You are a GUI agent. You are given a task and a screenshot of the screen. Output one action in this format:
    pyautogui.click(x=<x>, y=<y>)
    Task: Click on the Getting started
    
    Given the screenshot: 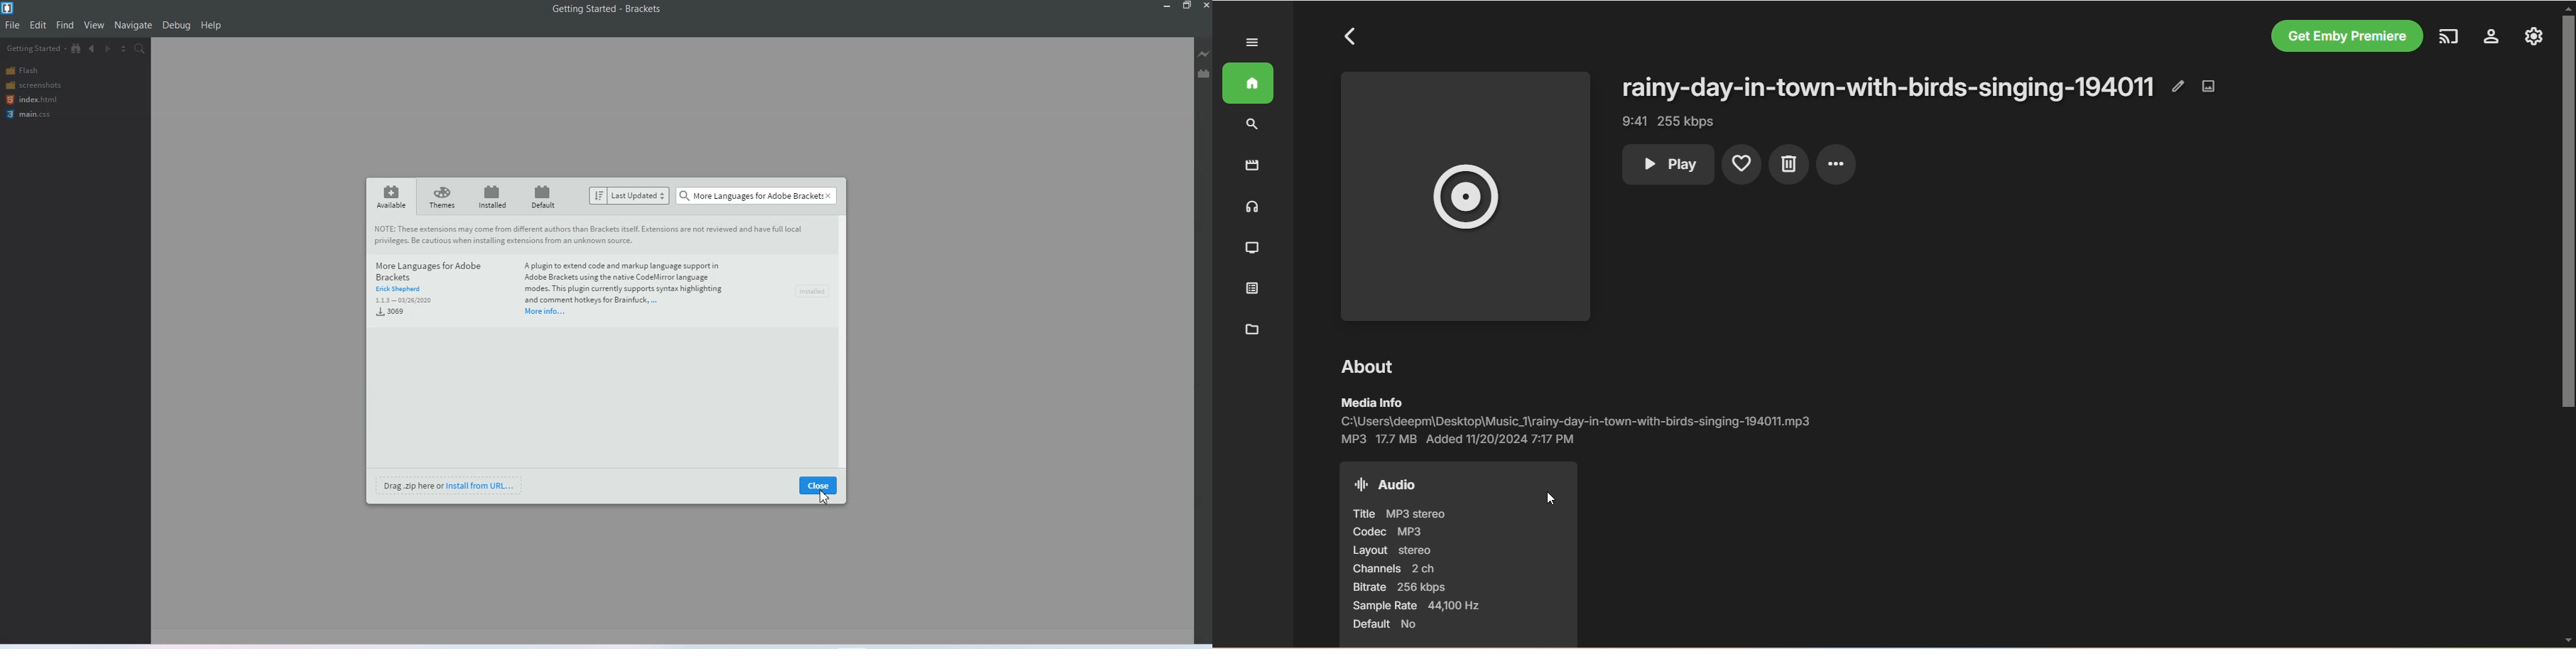 What is the action you would take?
    pyautogui.click(x=577, y=8)
    